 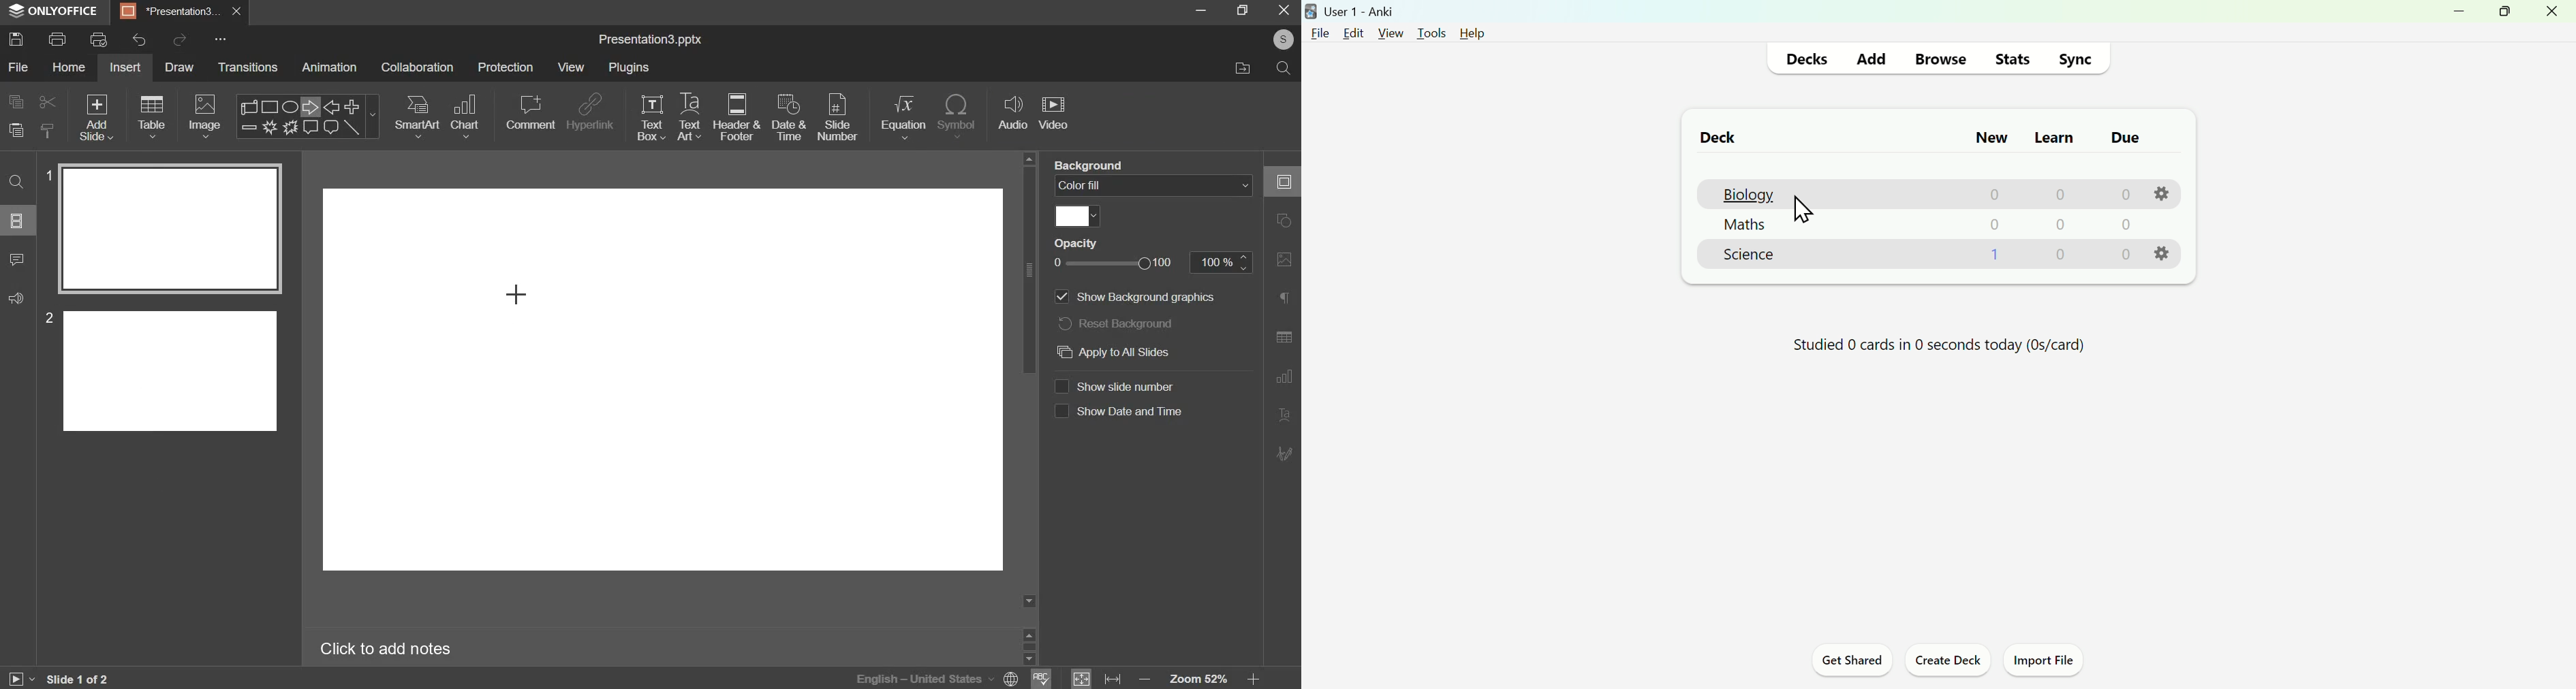 What do you see at coordinates (2124, 226) in the screenshot?
I see `0` at bounding box center [2124, 226].